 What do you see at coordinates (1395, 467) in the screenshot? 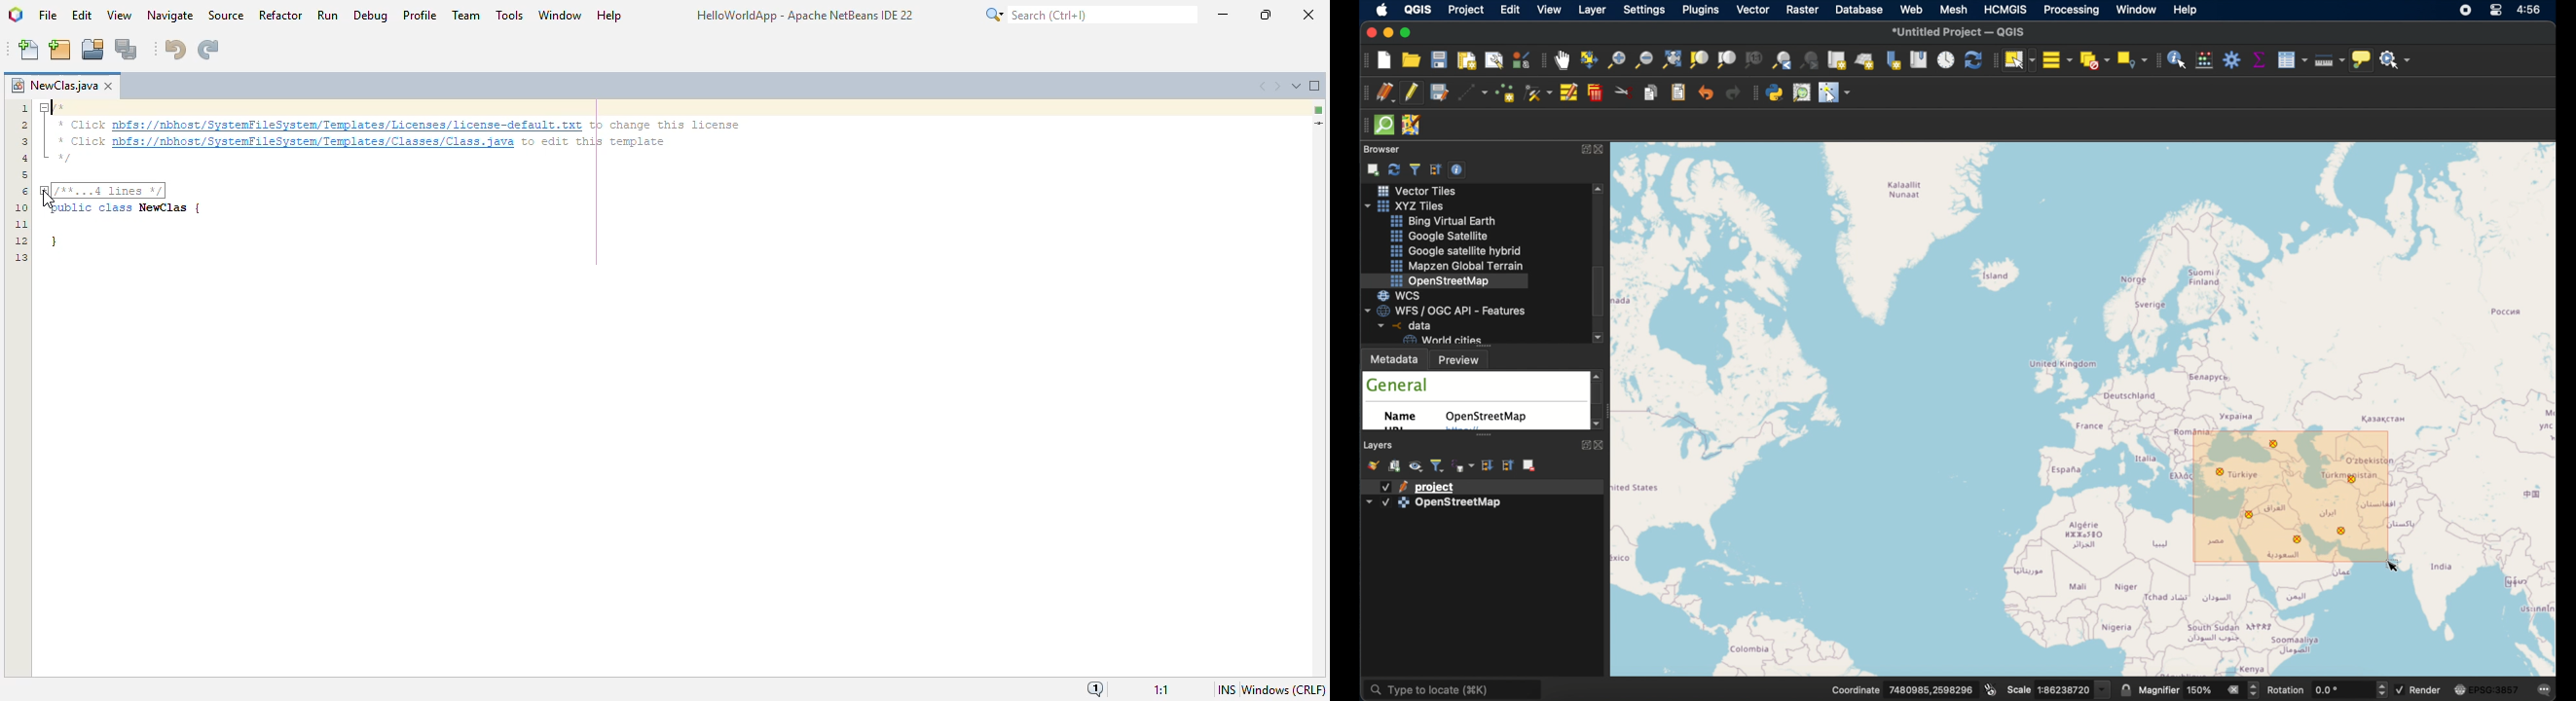
I see `add group` at bounding box center [1395, 467].